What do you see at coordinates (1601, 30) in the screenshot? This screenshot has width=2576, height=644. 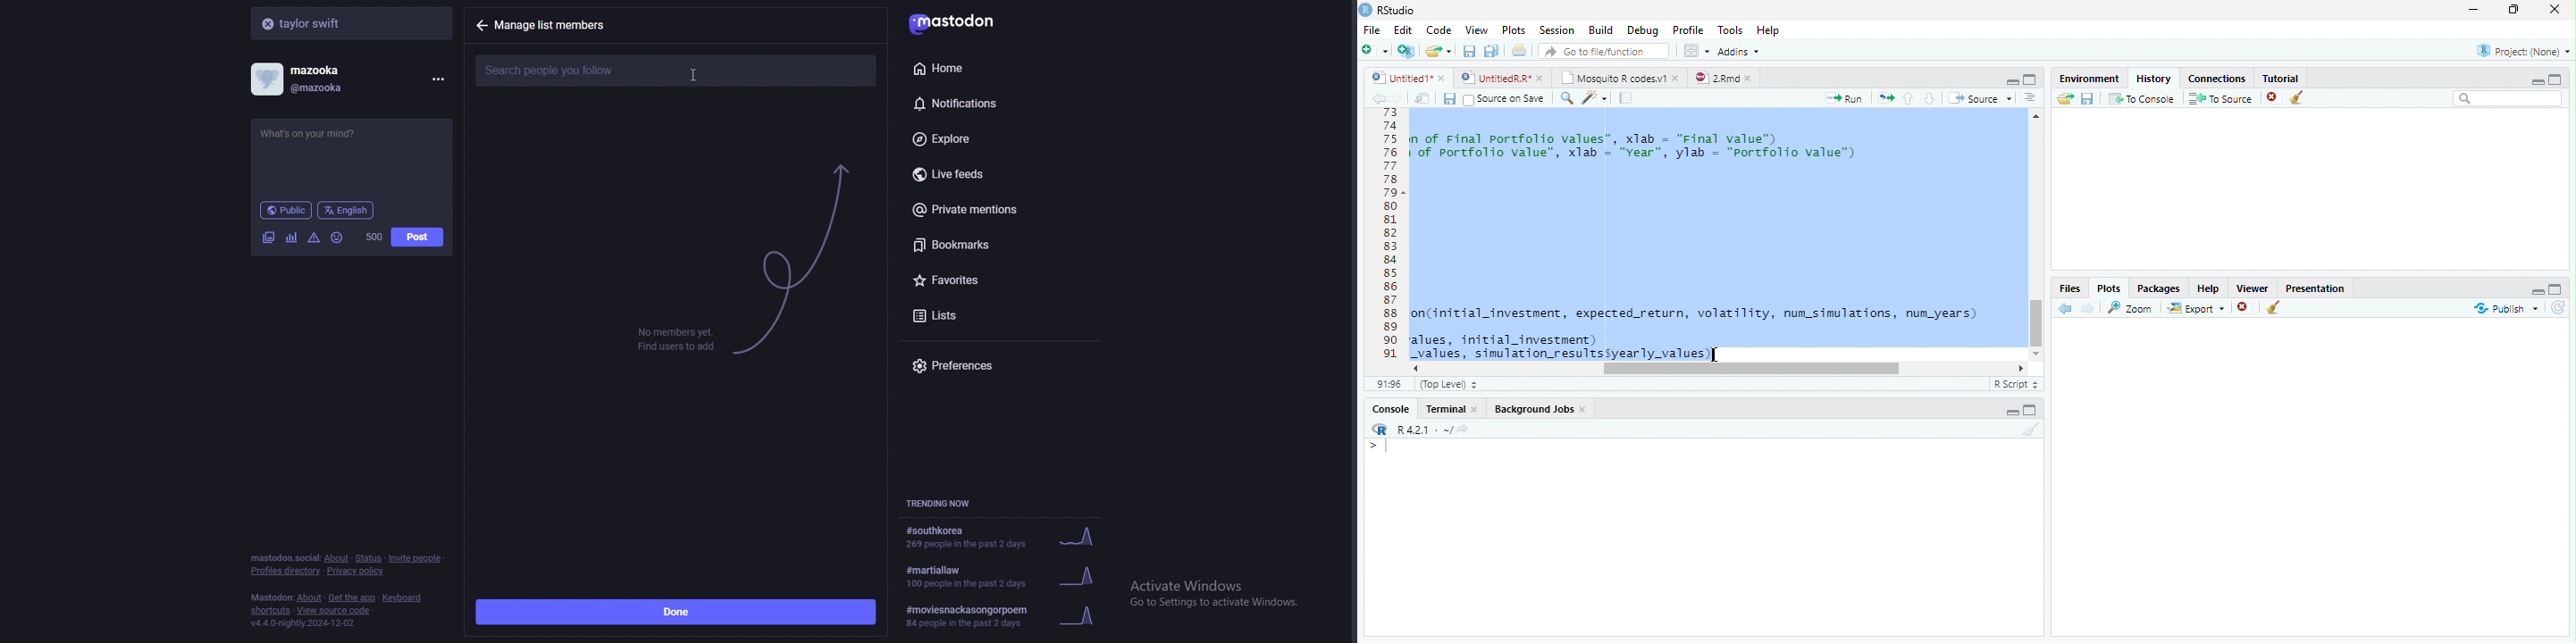 I see `Build` at bounding box center [1601, 30].